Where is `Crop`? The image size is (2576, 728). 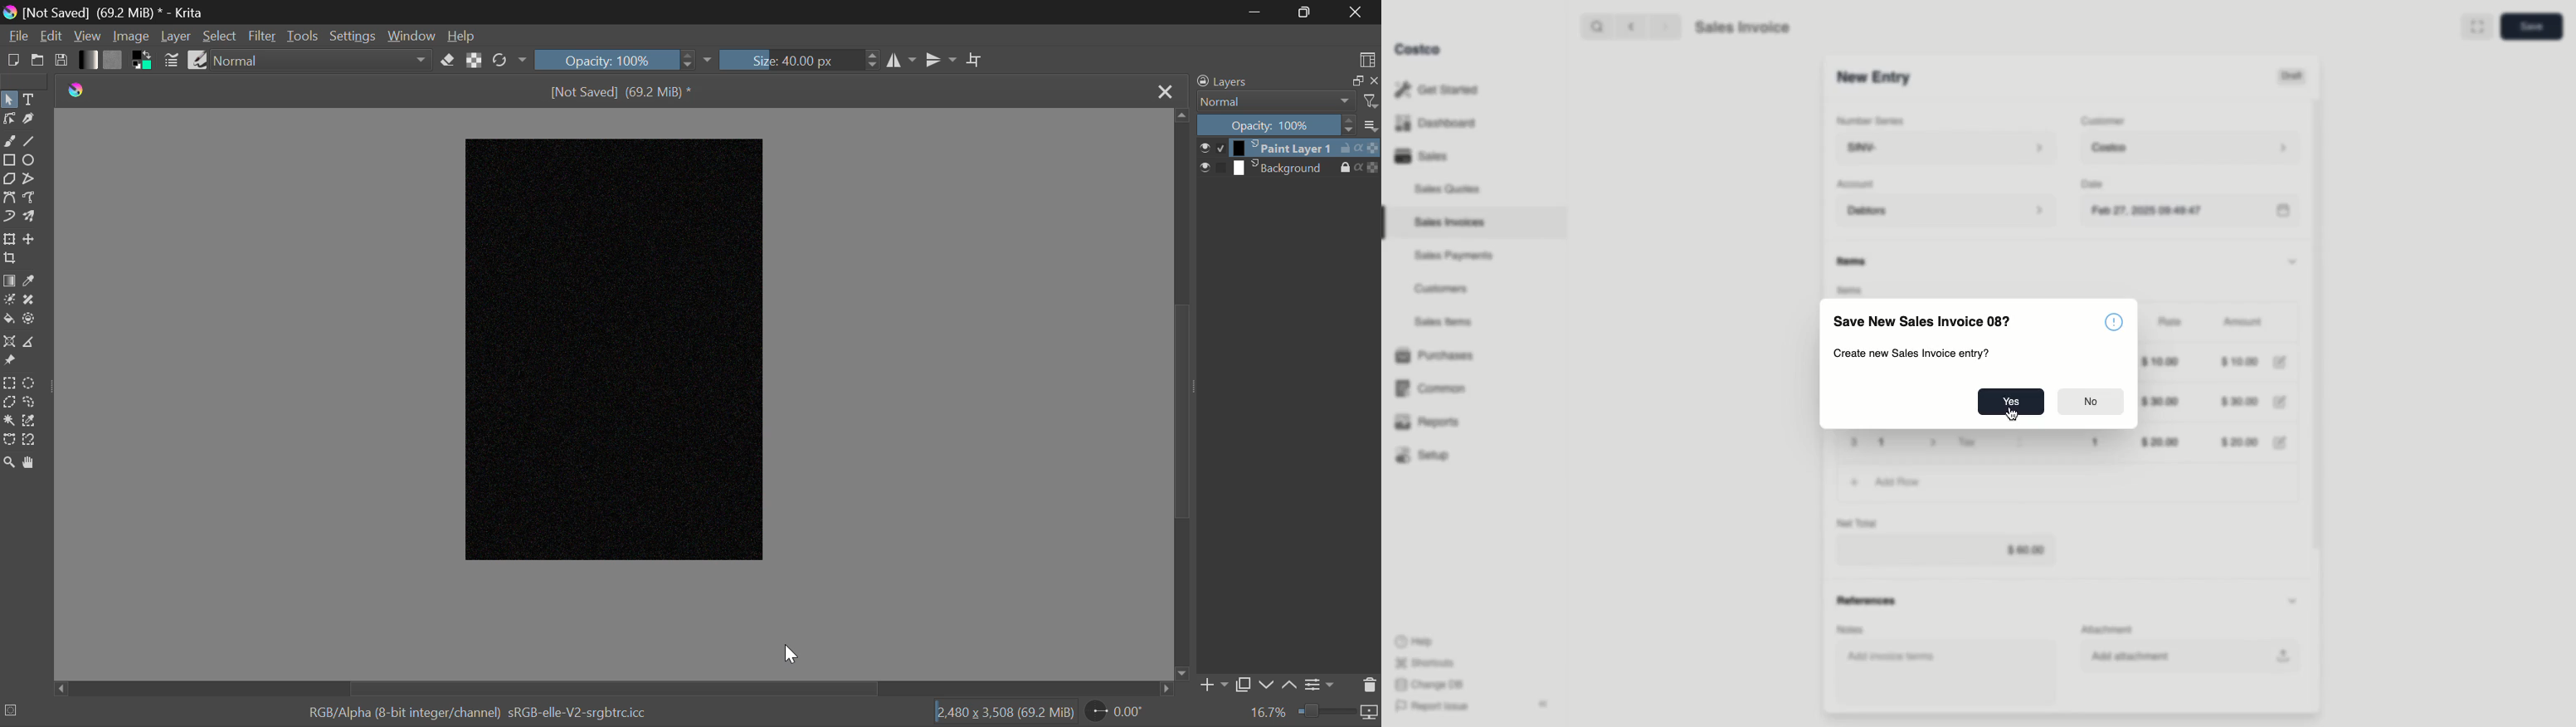 Crop is located at coordinates (975, 60).